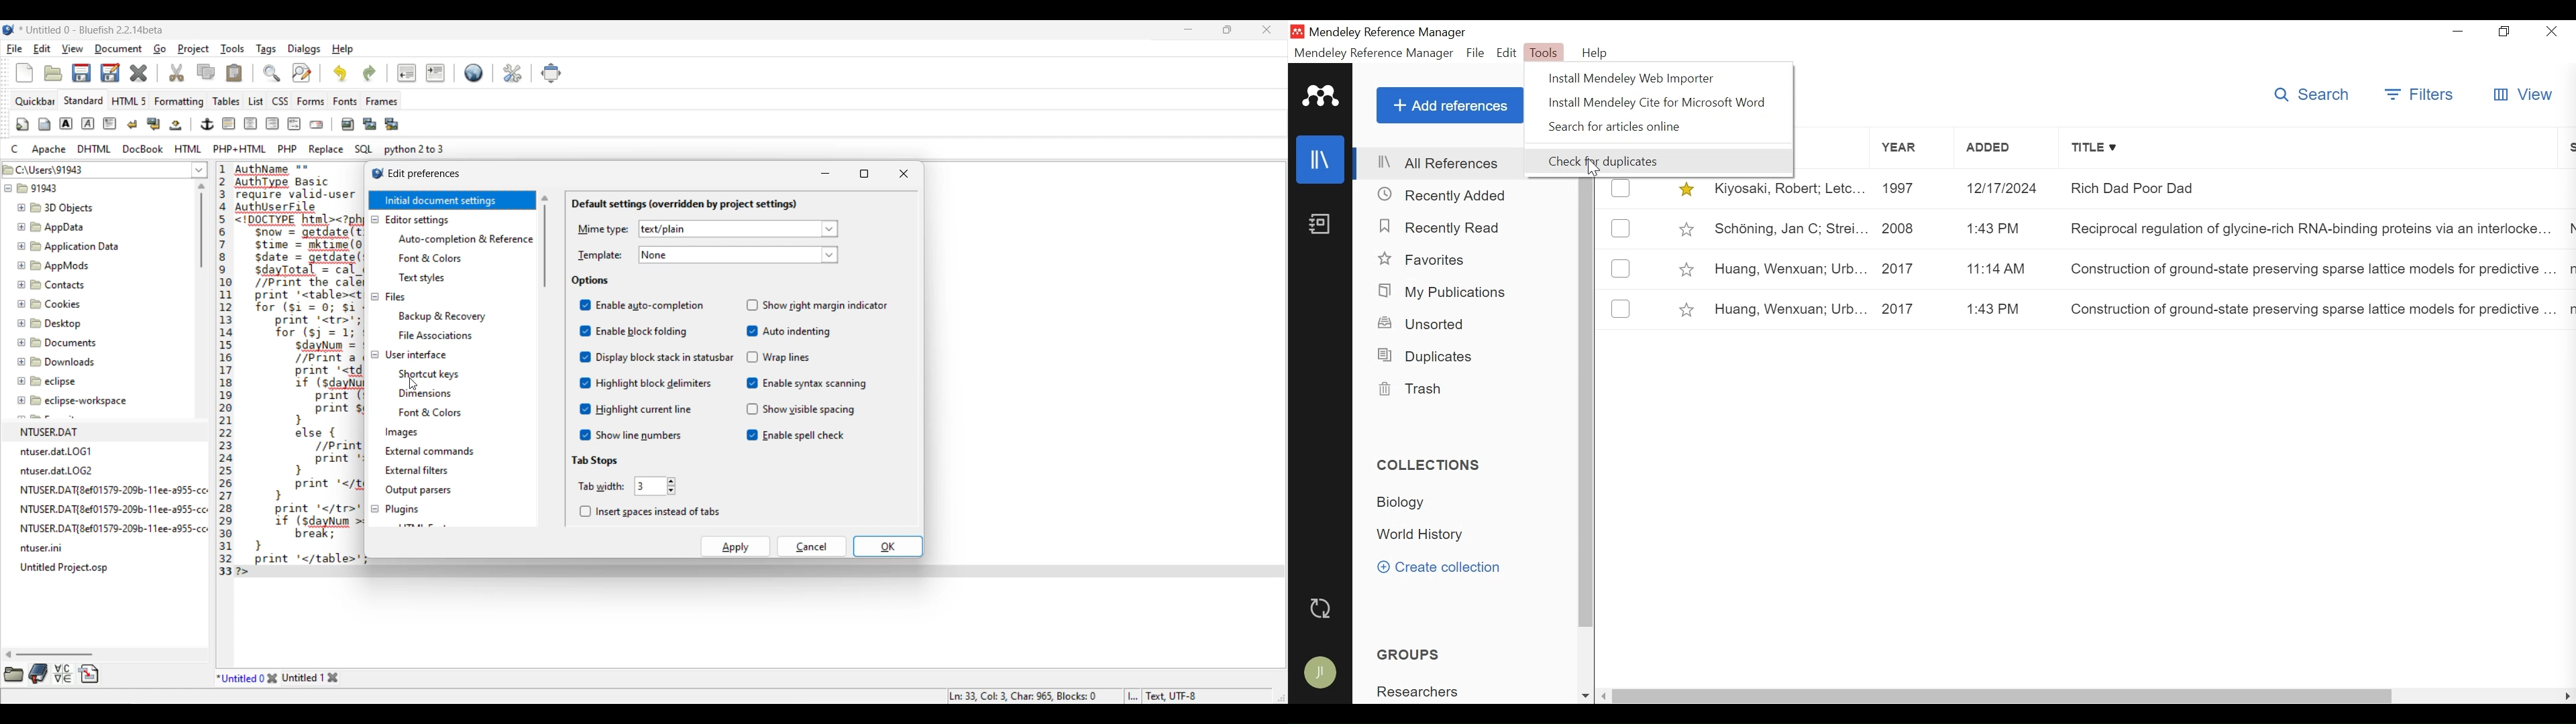 The height and width of the screenshot is (728, 2576). I want to click on Toggle options, so click(826, 370).